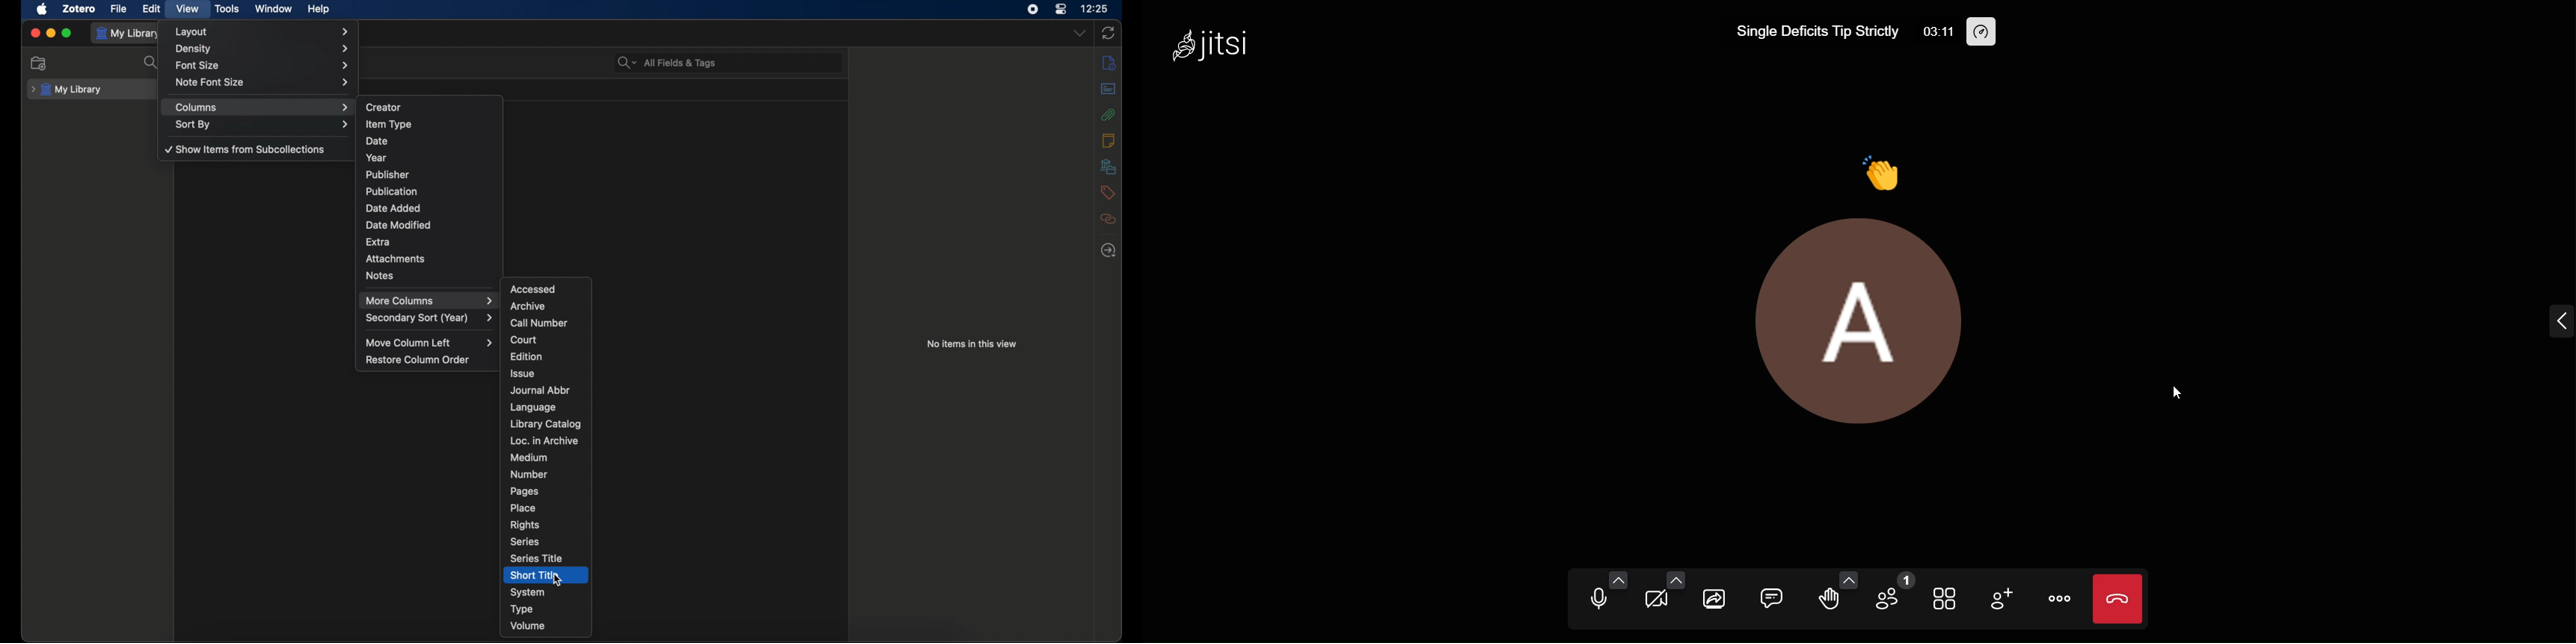  Describe the element at coordinates (1108, 192) in the screenshot. I see `tags` at that location.